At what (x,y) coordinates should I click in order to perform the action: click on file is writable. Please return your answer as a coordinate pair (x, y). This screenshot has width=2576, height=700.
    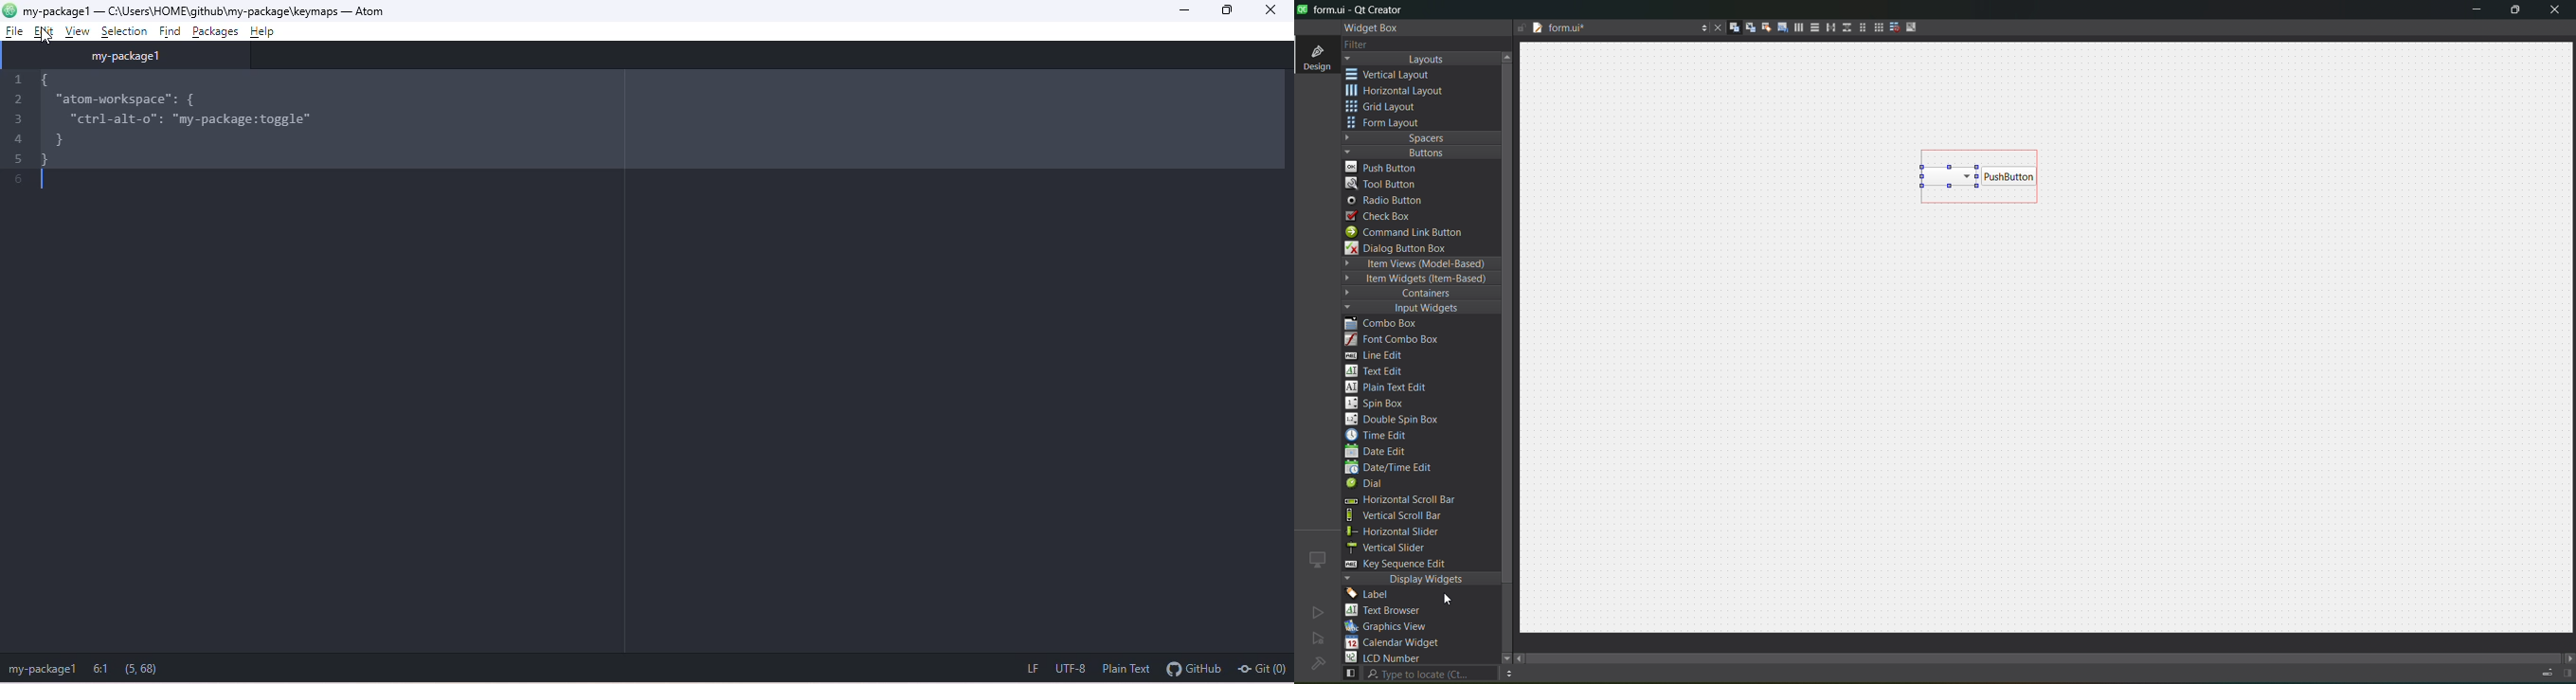
    Looking at the image, I should click on (1521, 29).